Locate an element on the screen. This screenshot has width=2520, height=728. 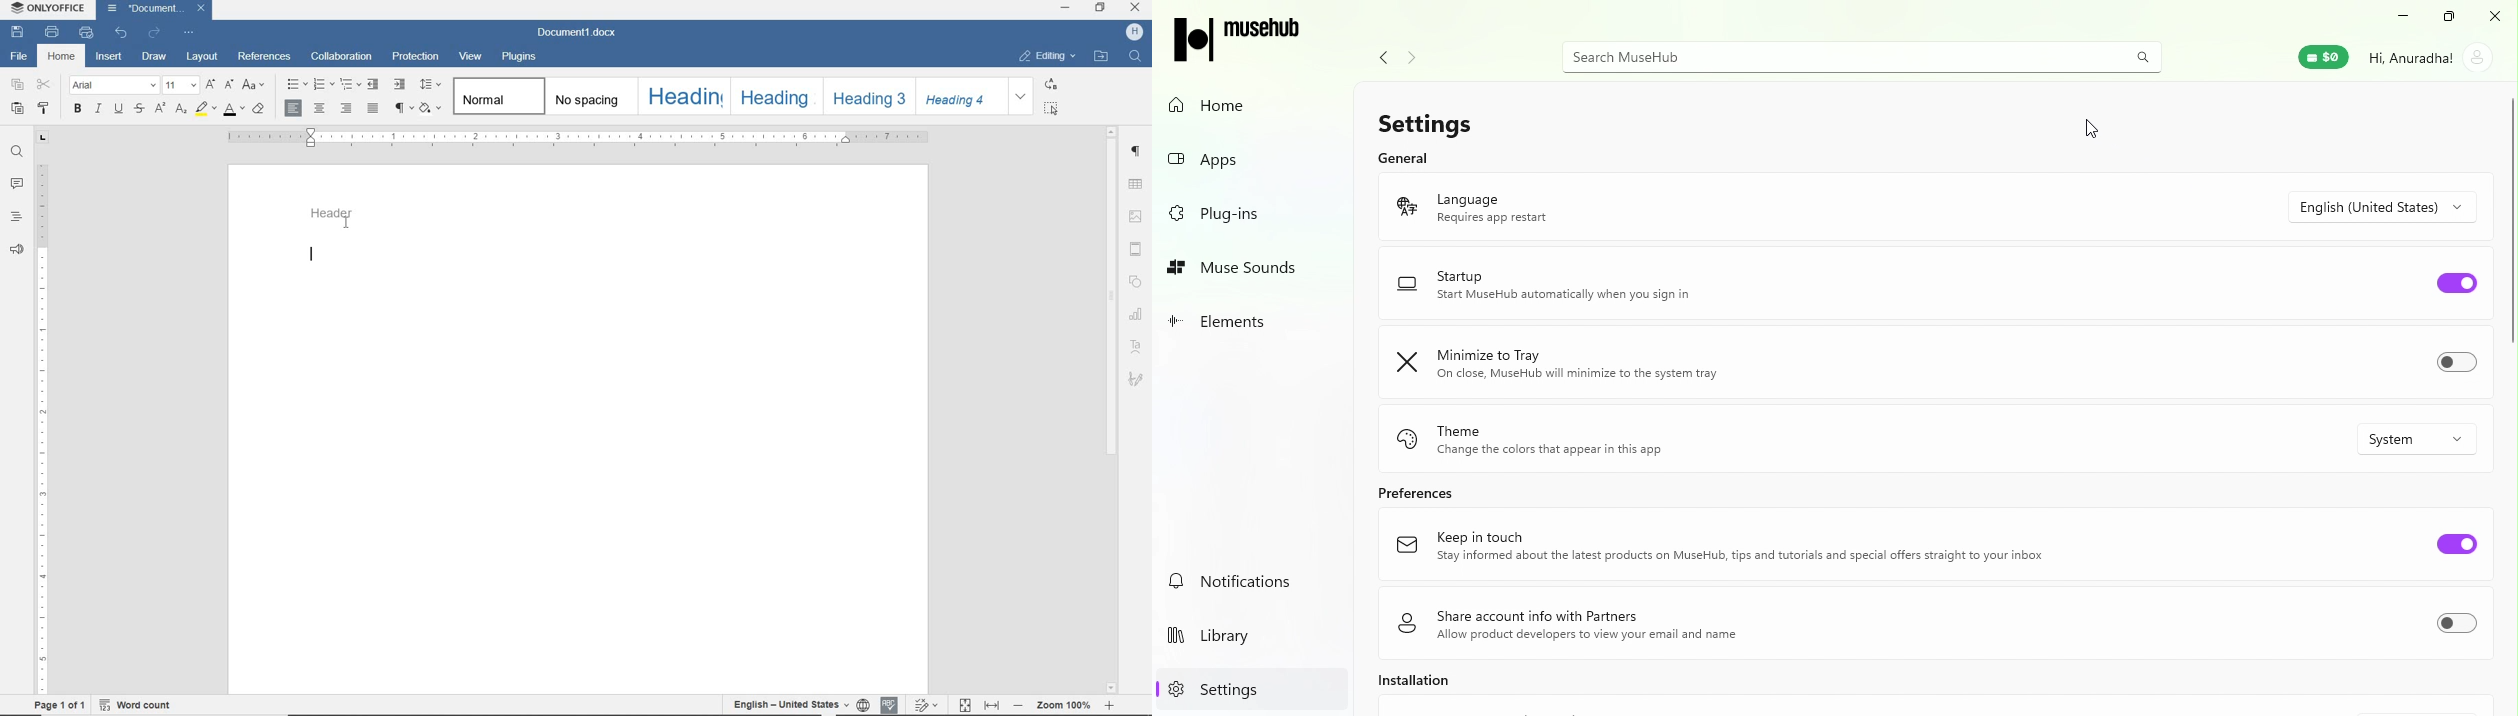
align left is located at coordinates (294, 108).